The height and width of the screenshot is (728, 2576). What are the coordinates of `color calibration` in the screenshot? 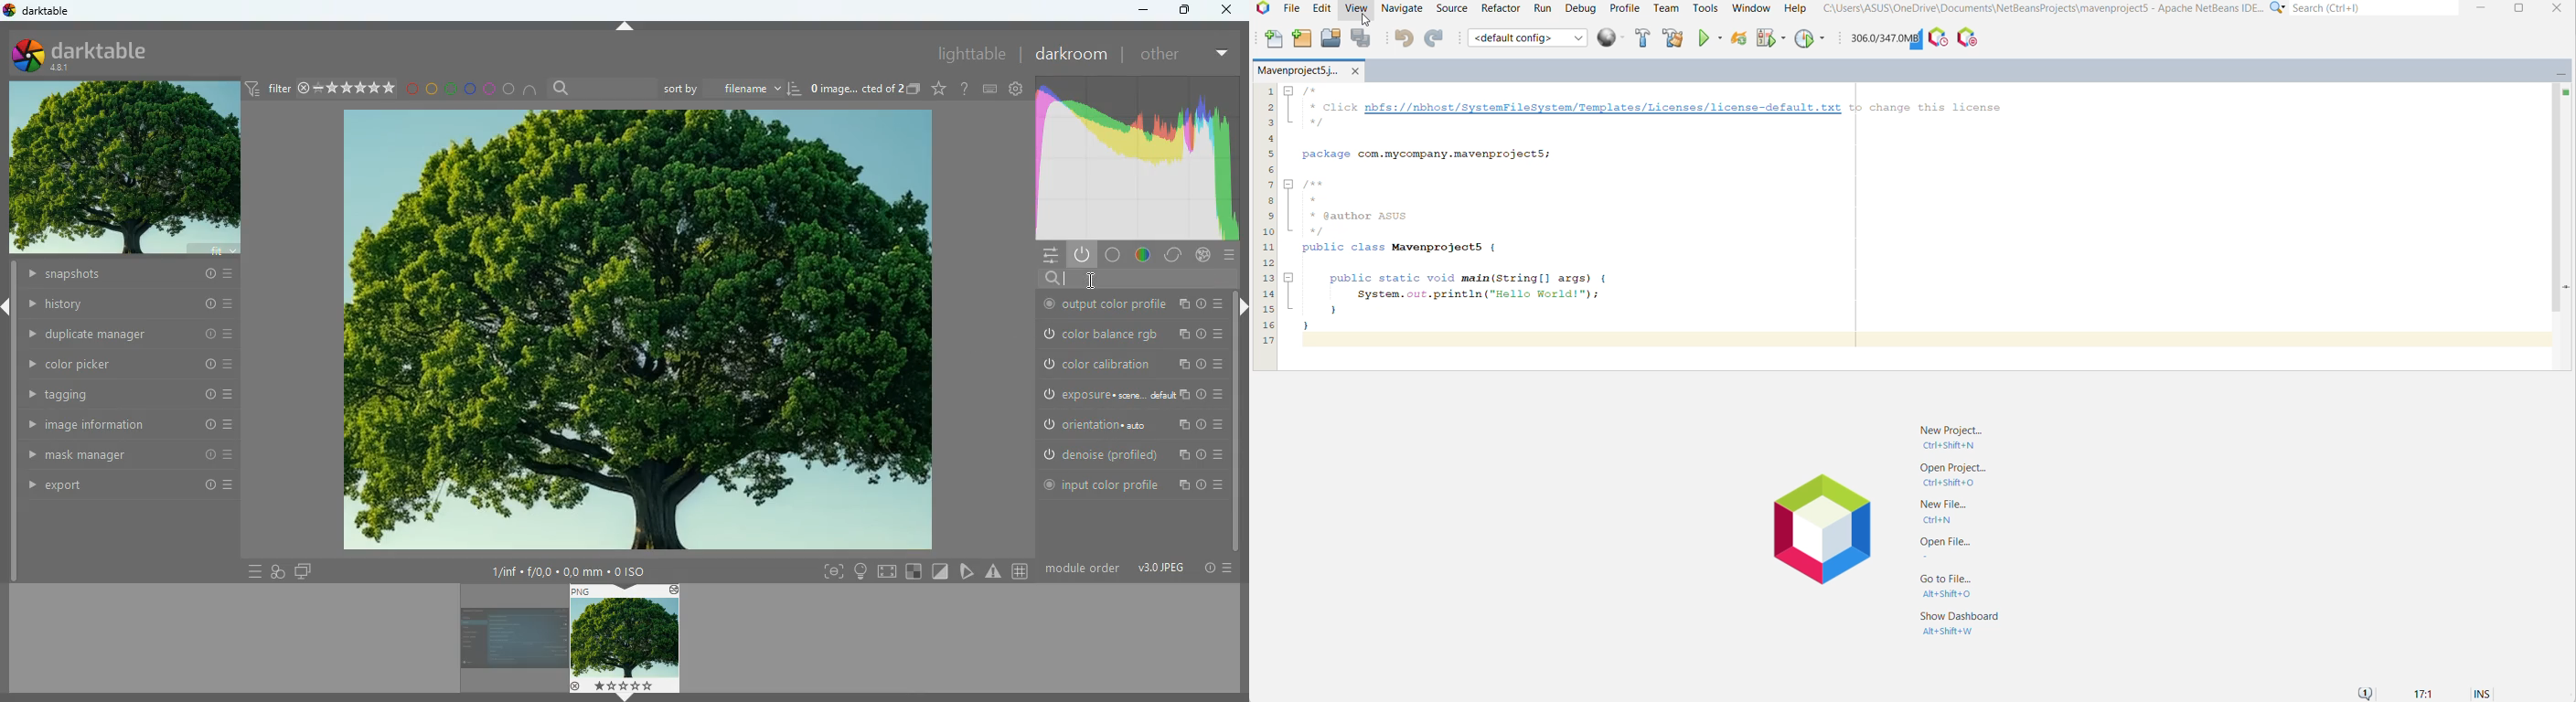 It's located at (1129, 363).